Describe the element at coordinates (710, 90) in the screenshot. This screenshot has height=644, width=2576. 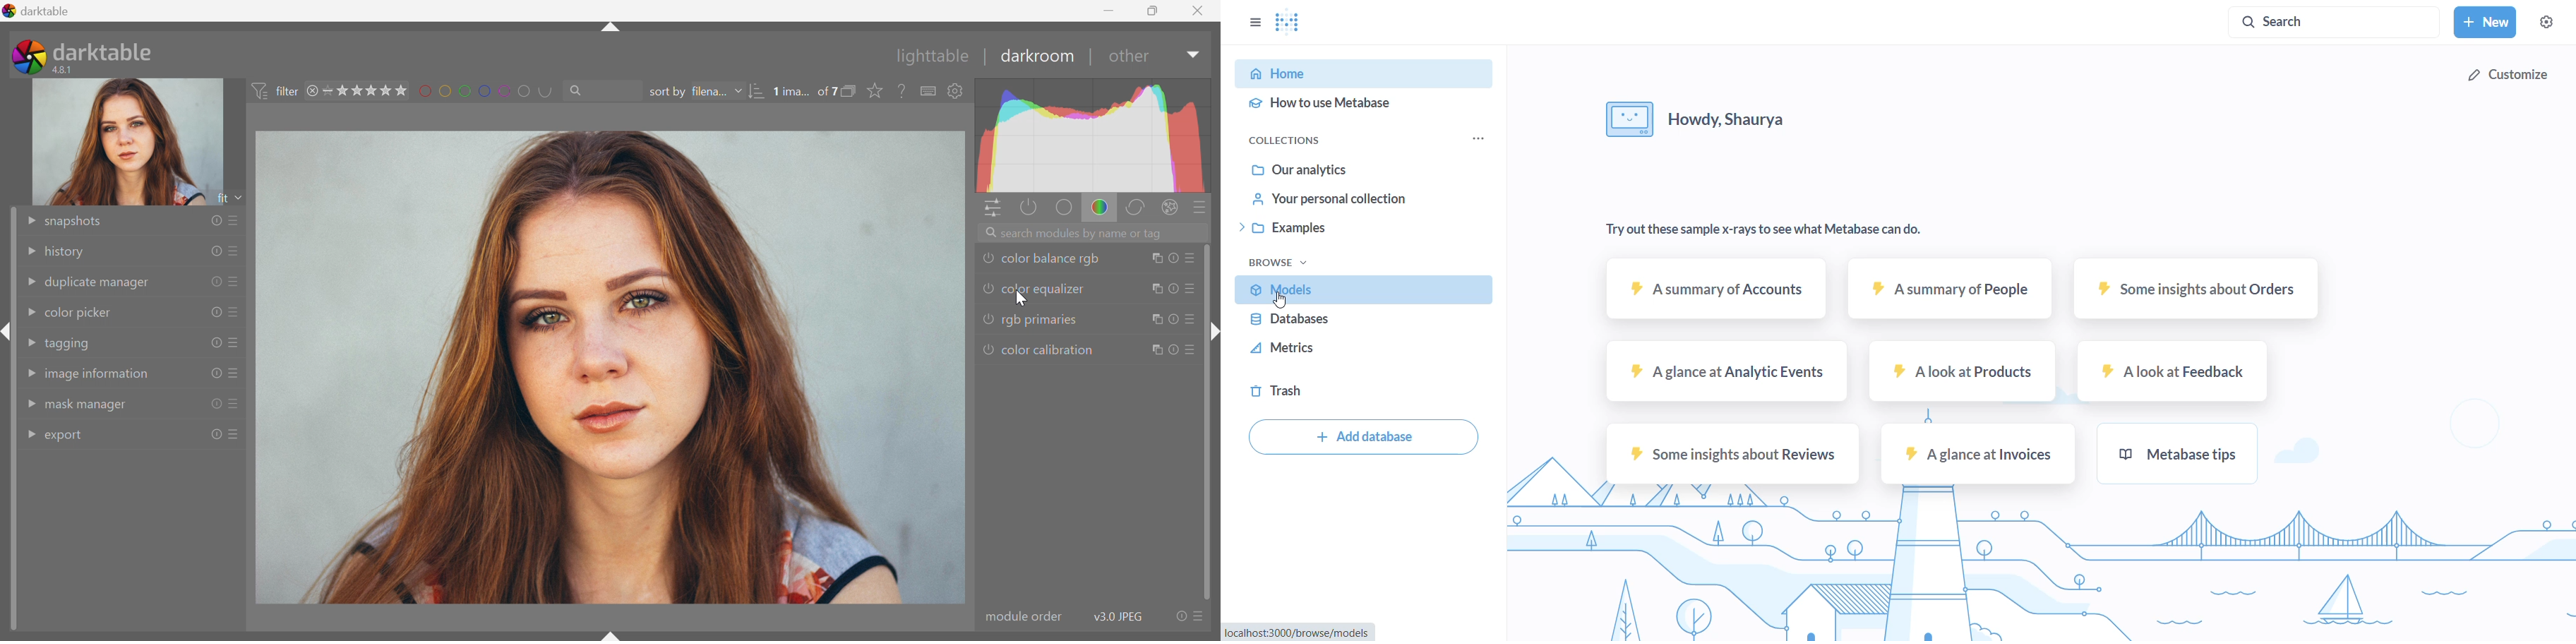
I see `filena...` at that location.